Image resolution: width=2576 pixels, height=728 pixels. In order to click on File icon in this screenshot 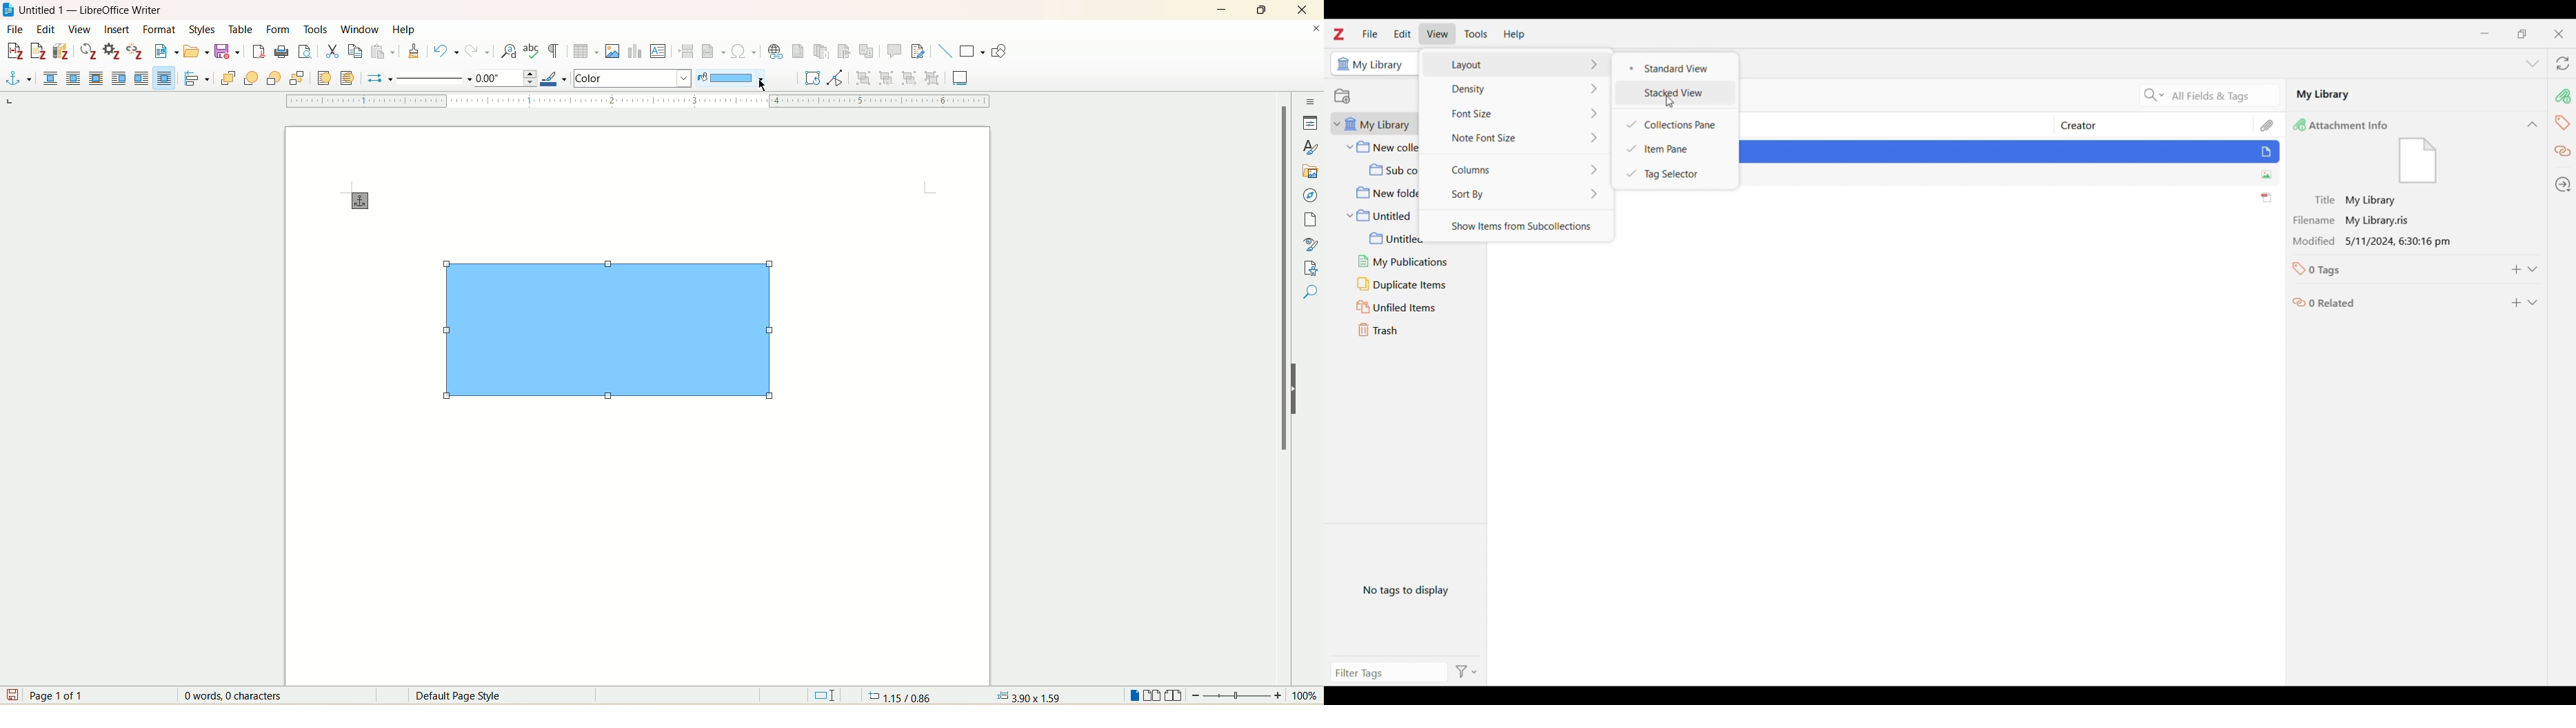, I will do `click(2269, 153)`.